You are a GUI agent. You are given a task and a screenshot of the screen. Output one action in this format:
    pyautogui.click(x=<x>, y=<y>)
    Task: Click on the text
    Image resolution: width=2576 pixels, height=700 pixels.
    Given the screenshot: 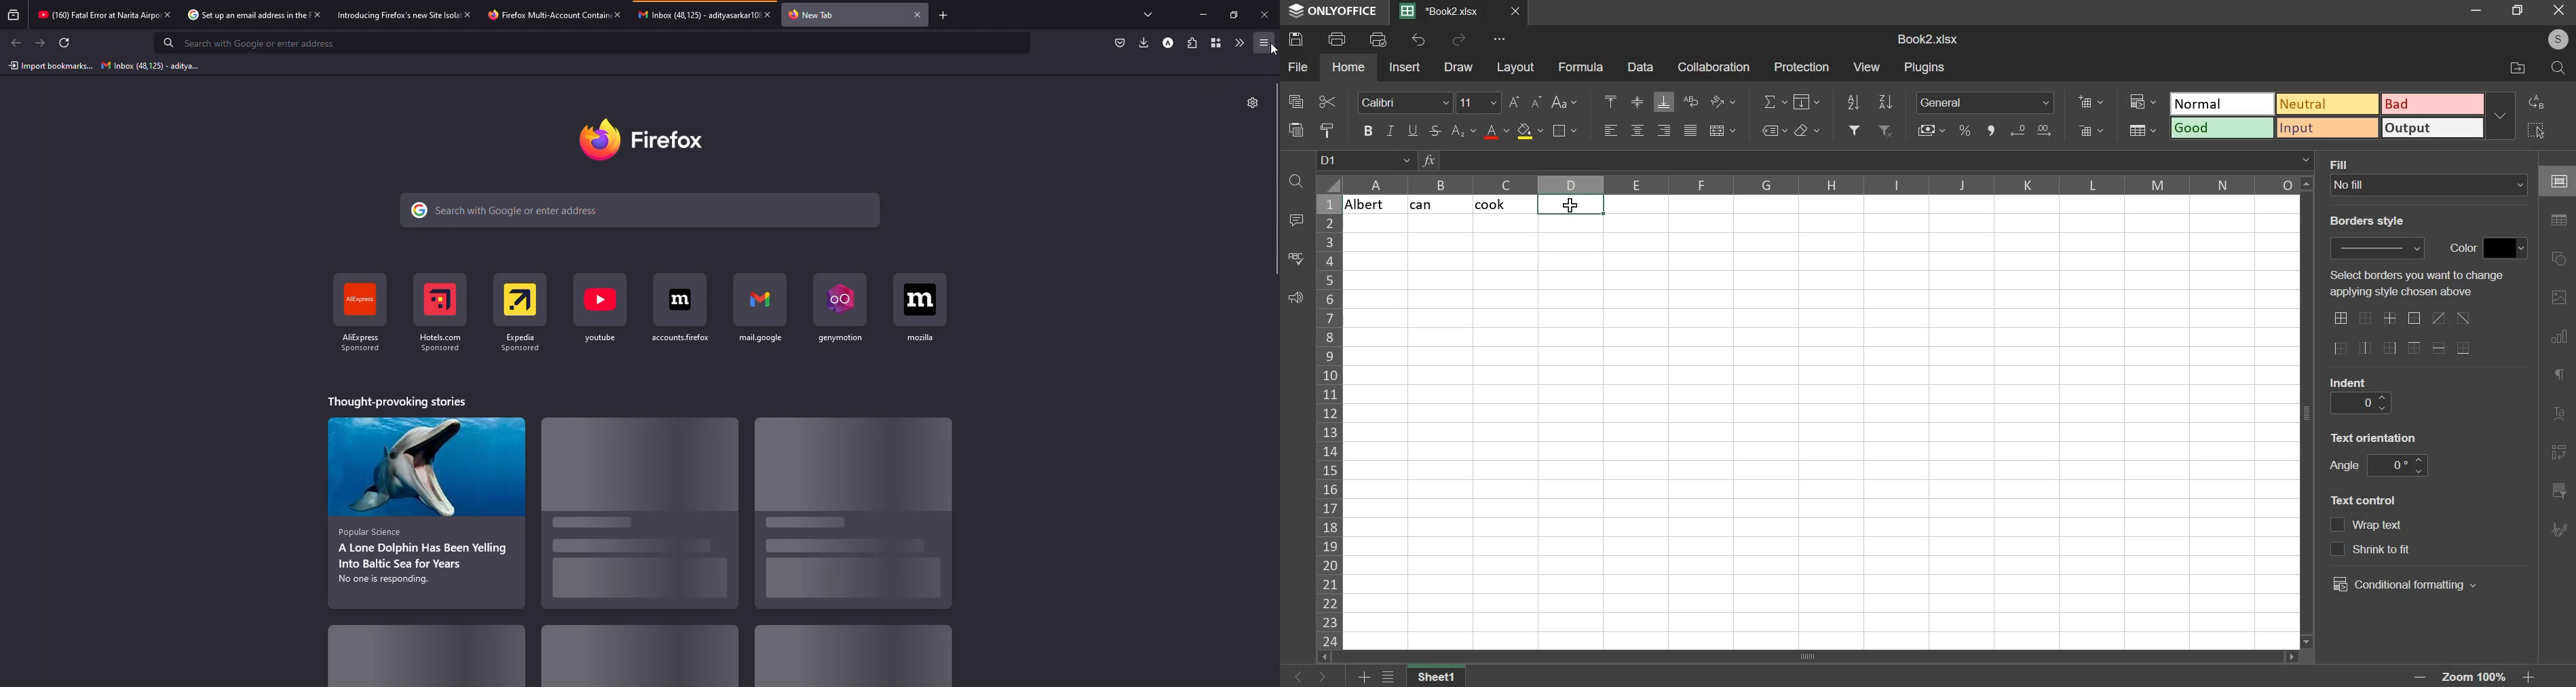 What is the action you would take?
    pyautogui.click(x=2364, y=499)
    